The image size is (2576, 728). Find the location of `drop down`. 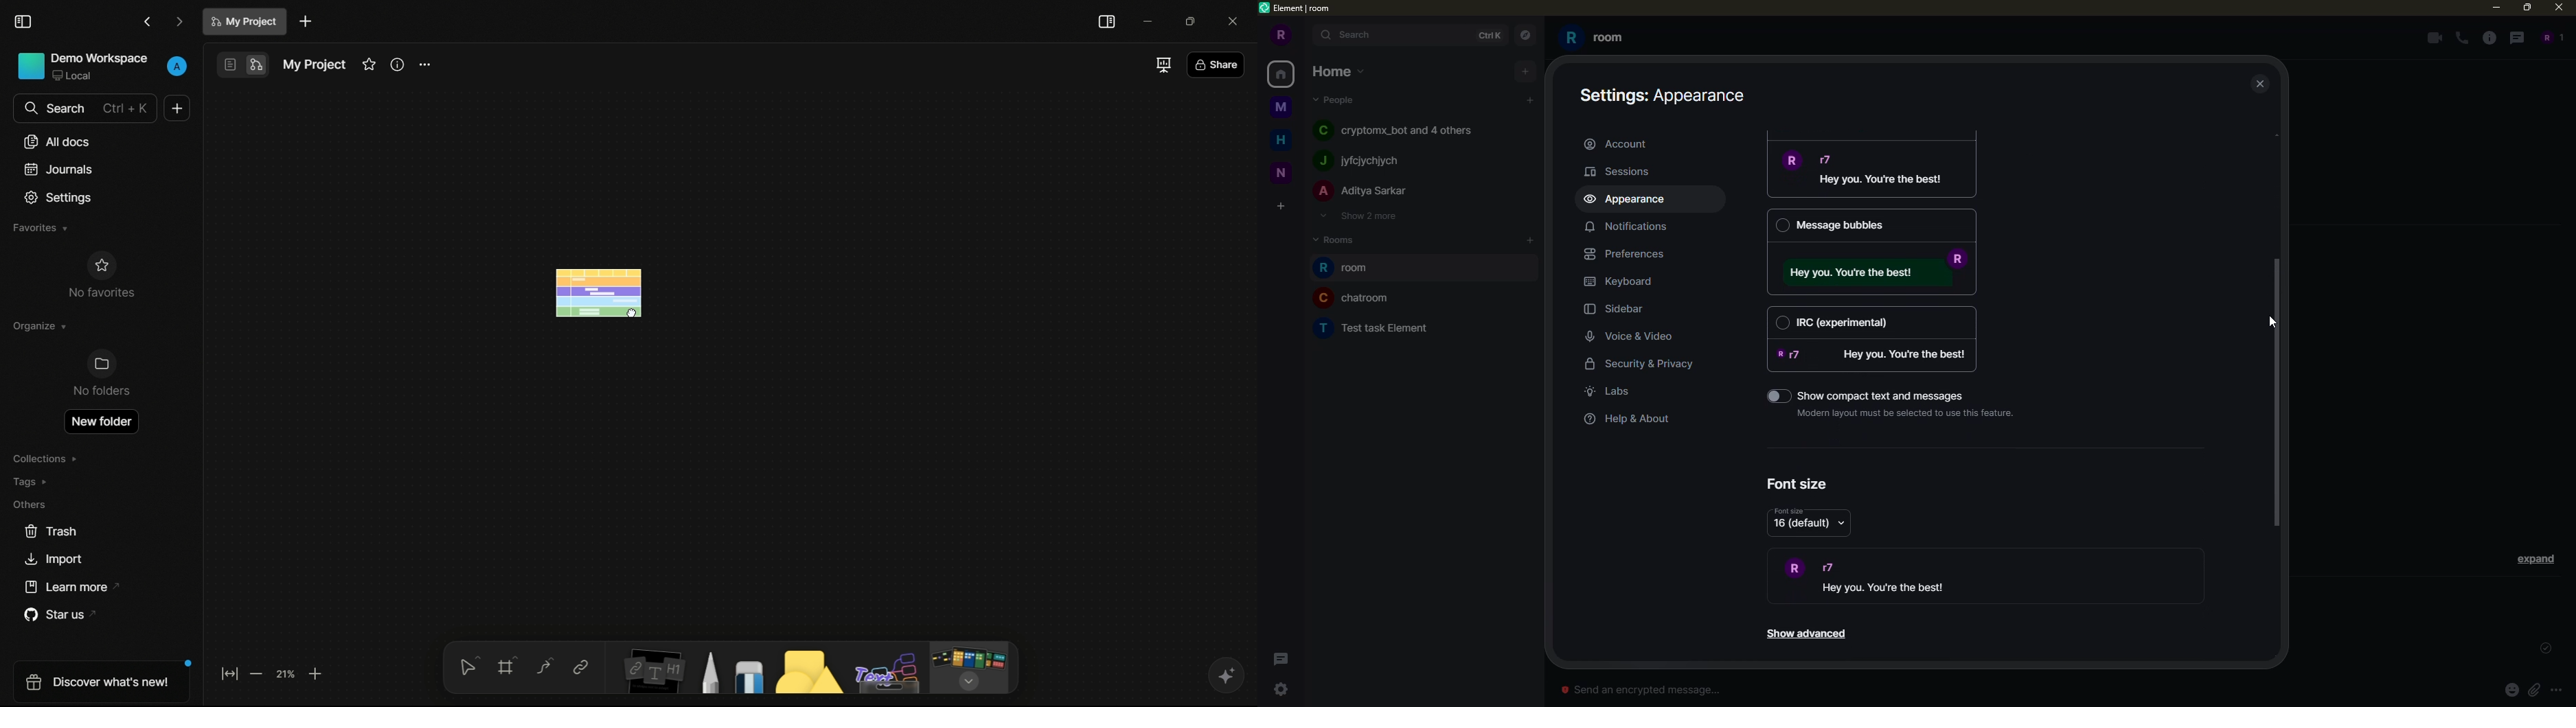

drop down is located at coordinates (1843, 522).